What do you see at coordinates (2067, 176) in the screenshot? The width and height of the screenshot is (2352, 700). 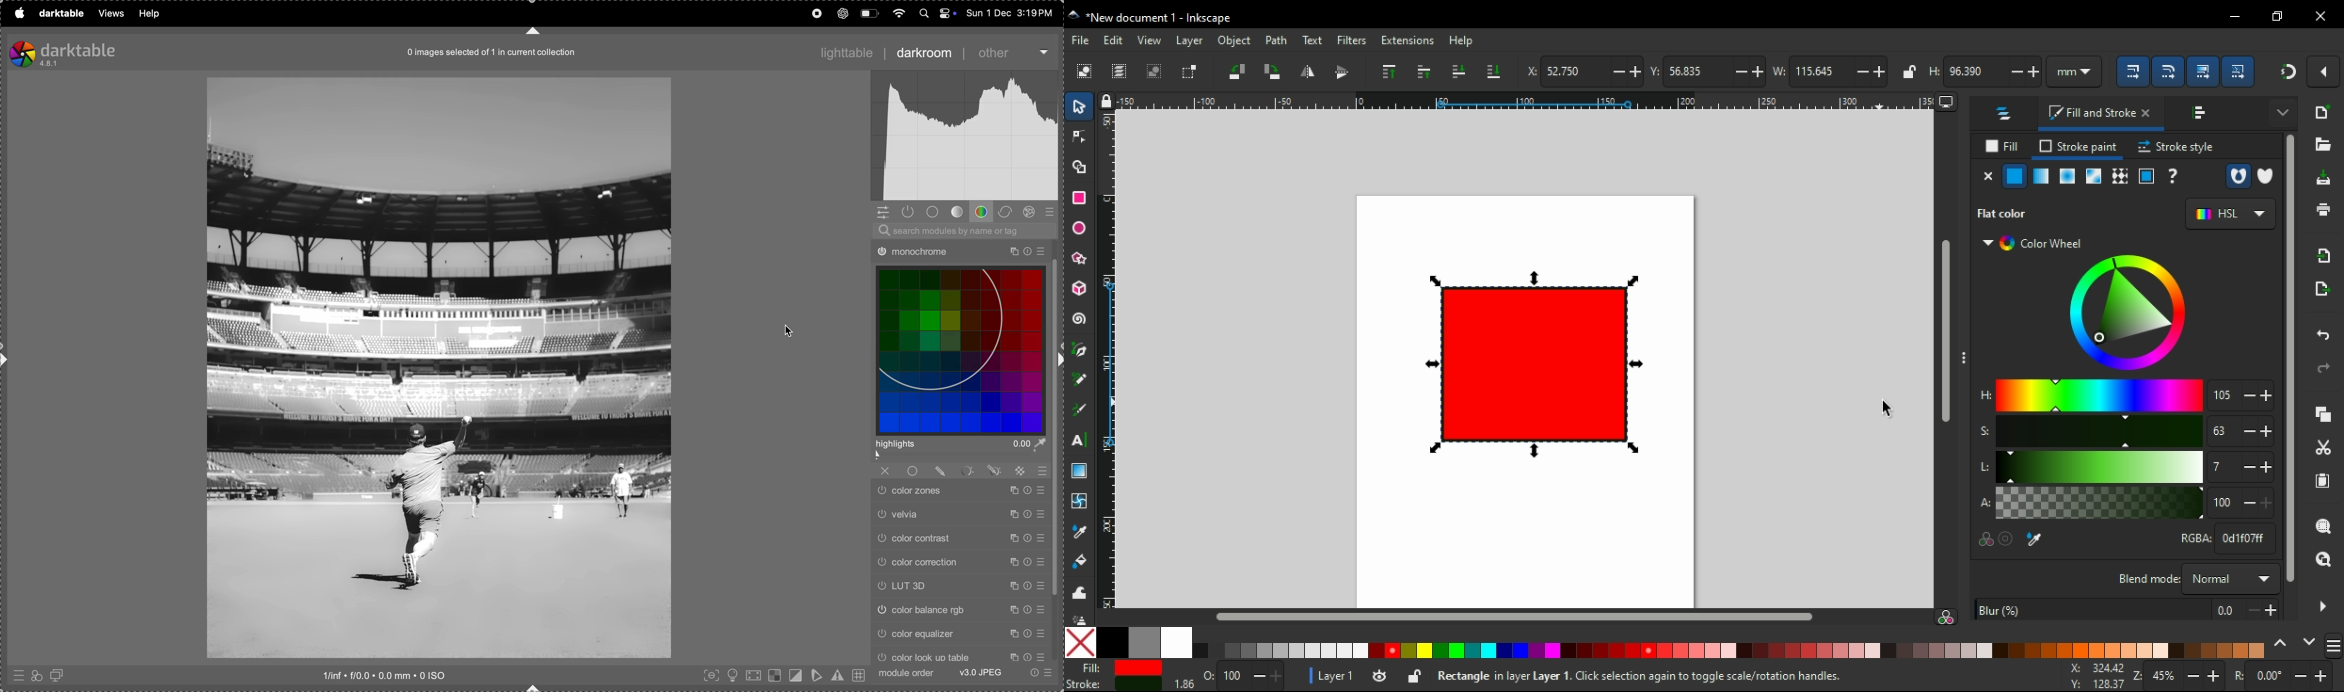 I see `radial gradient` at bounding box center [2067, 176].